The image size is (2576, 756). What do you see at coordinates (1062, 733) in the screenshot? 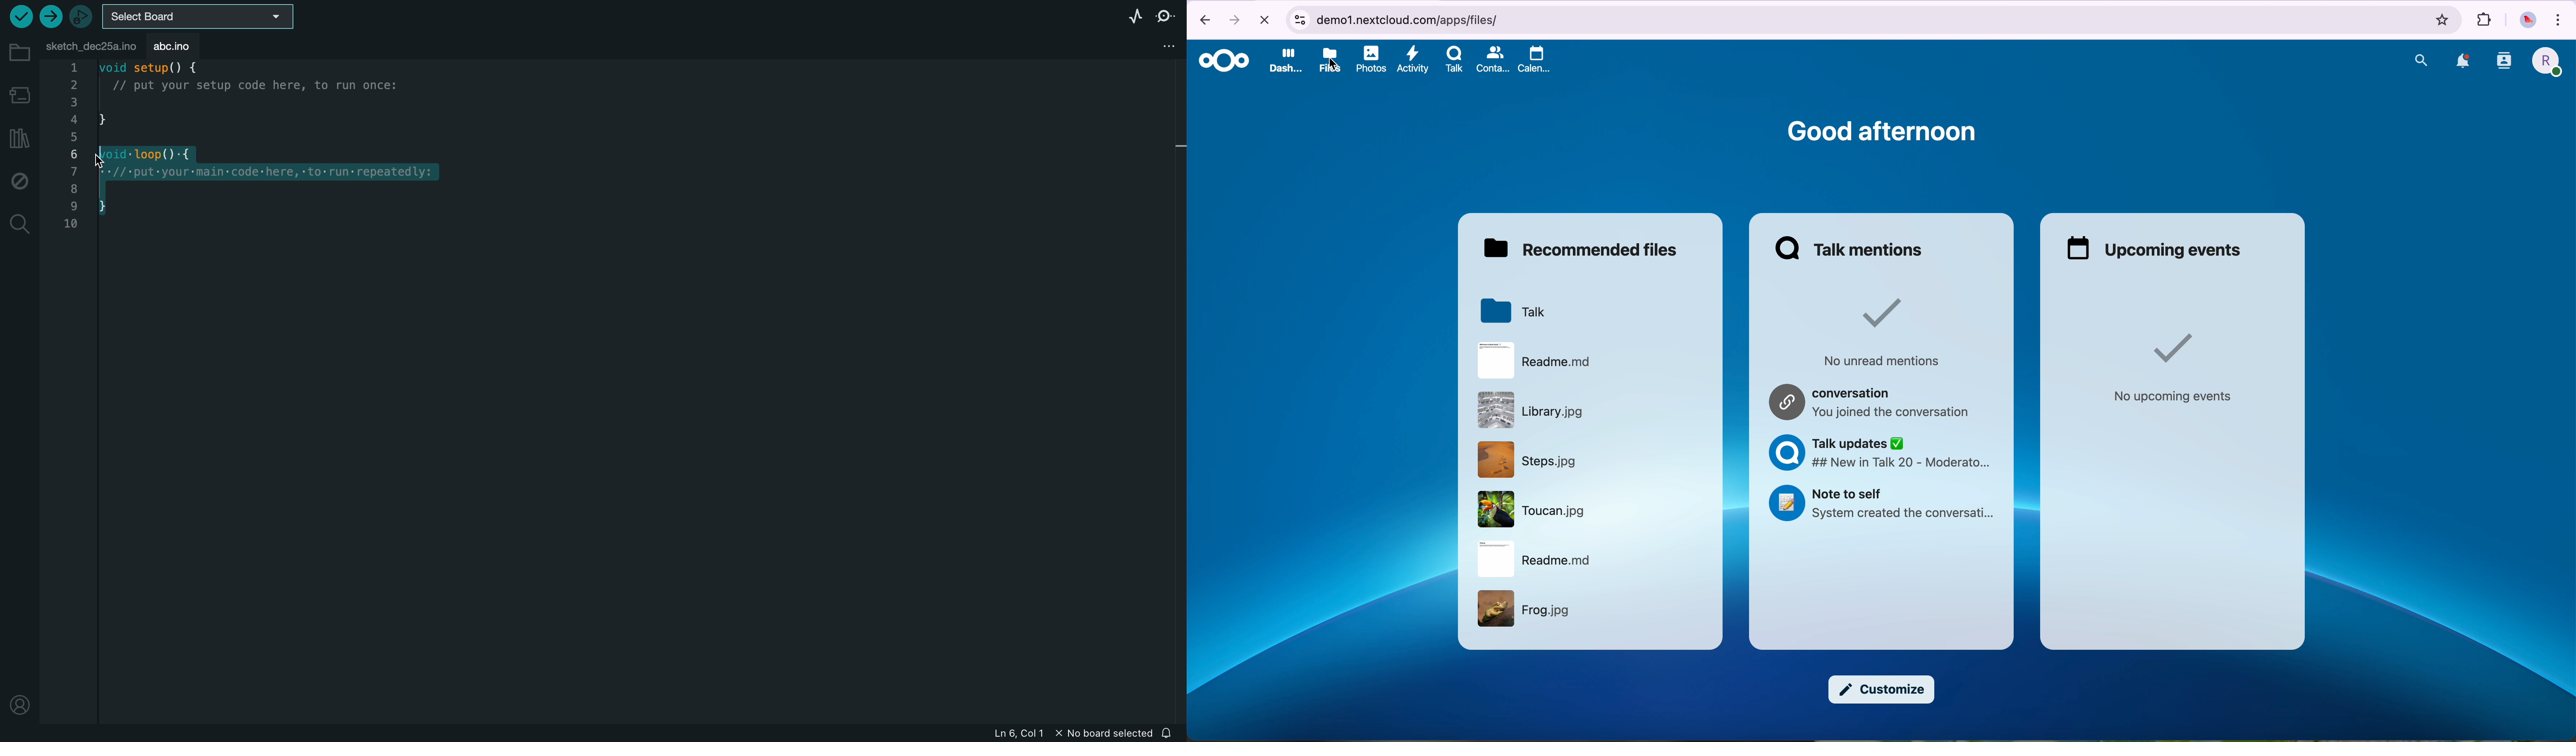
I see `file  information` at bounding box center [1062, 733].